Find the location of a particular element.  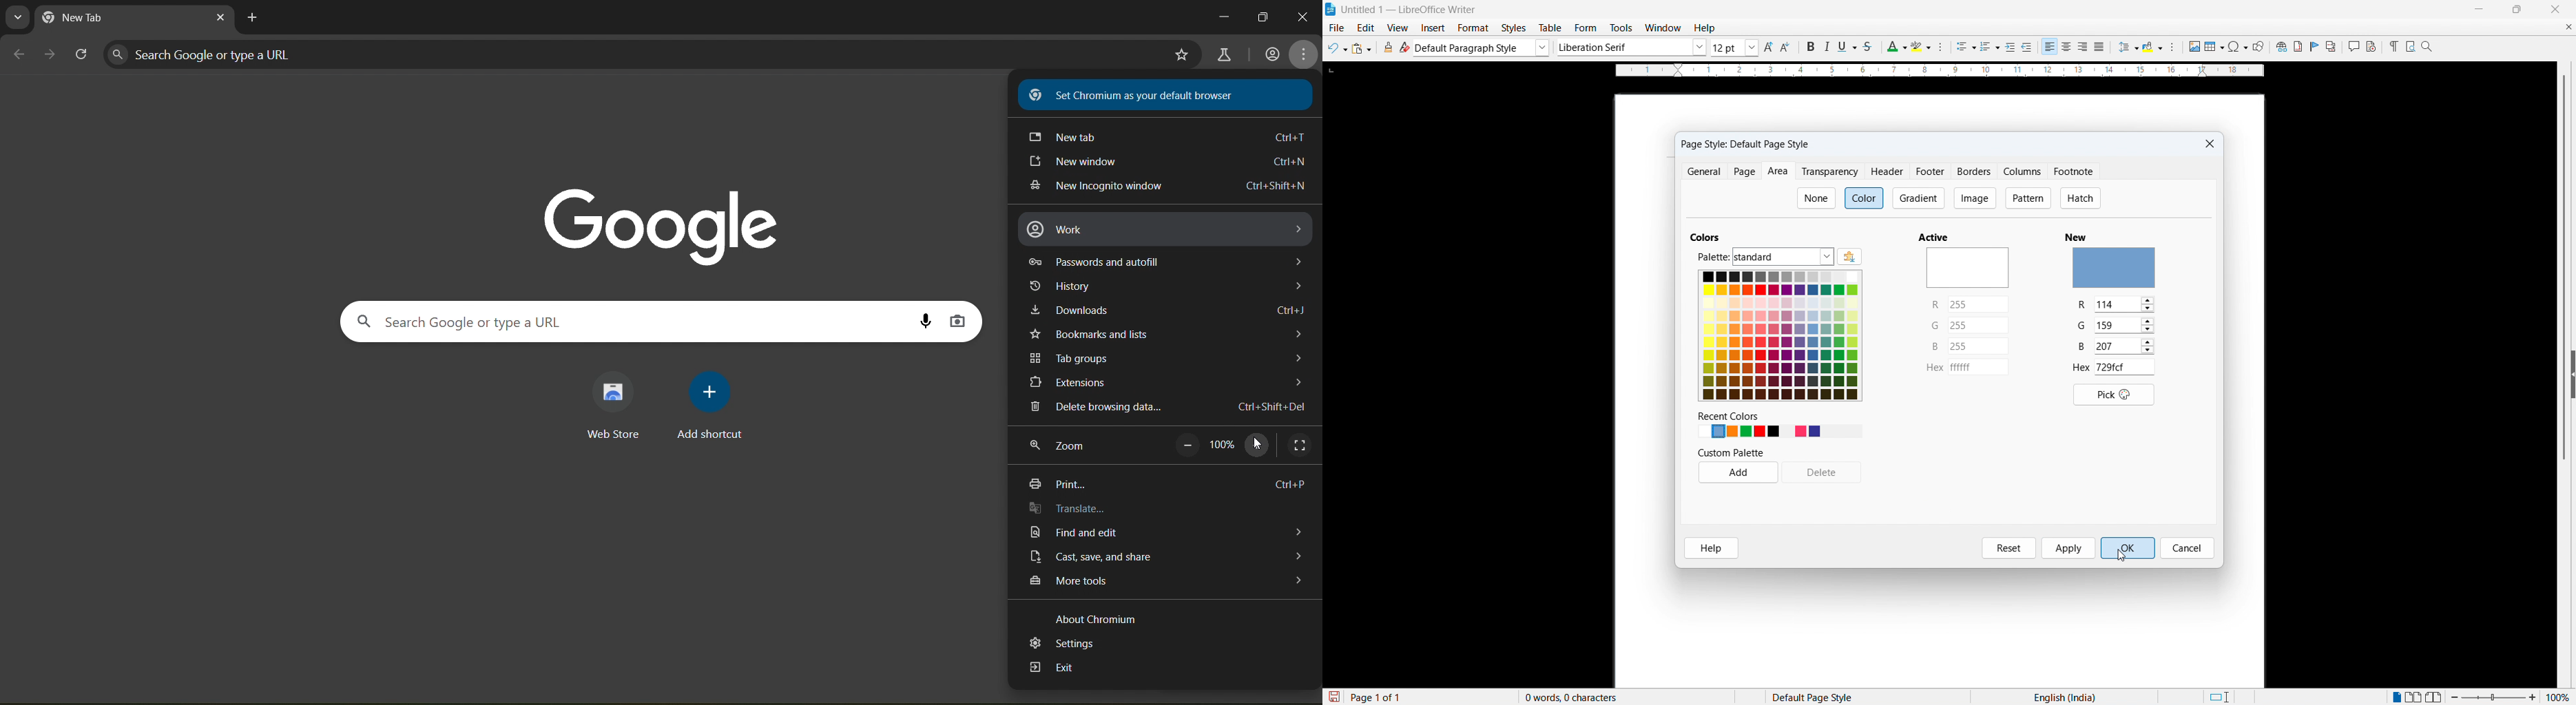

Help  is located at coordinates (1712, 548).